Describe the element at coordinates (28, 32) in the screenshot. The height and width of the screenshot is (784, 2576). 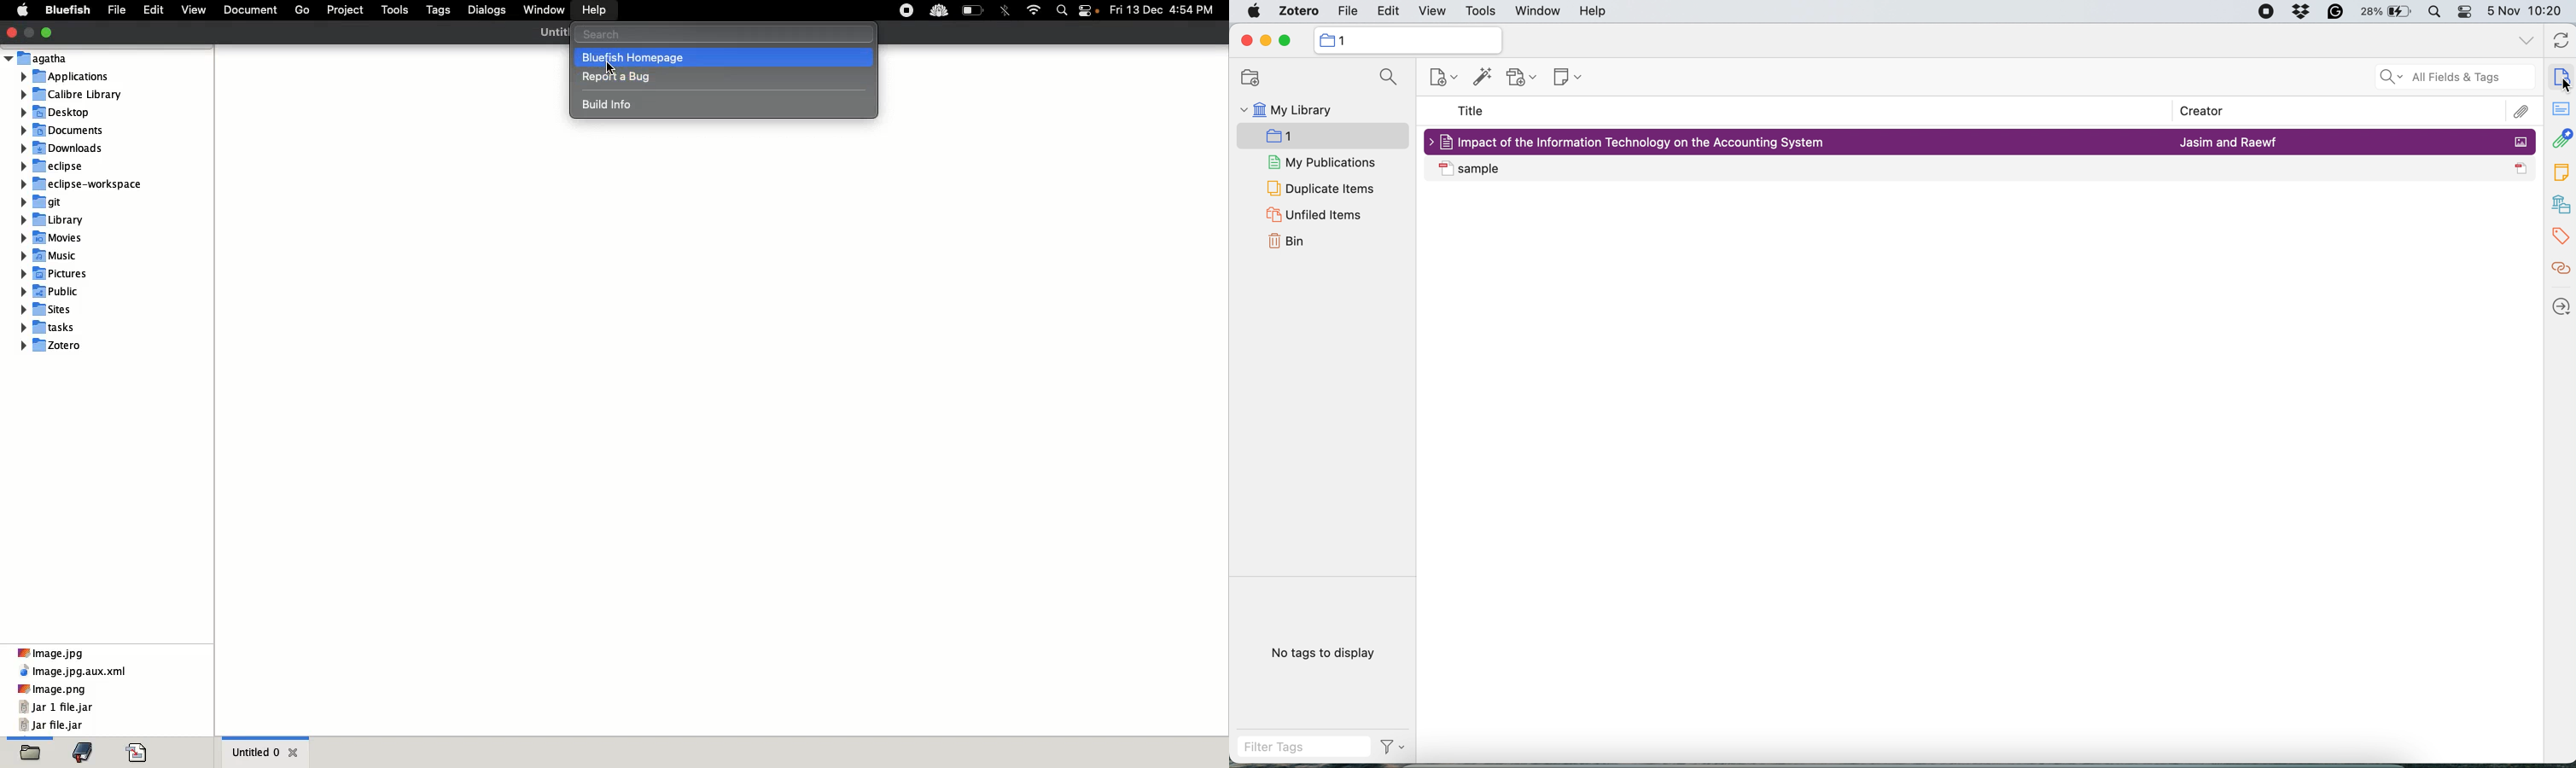
I see `Minimize` at that location.